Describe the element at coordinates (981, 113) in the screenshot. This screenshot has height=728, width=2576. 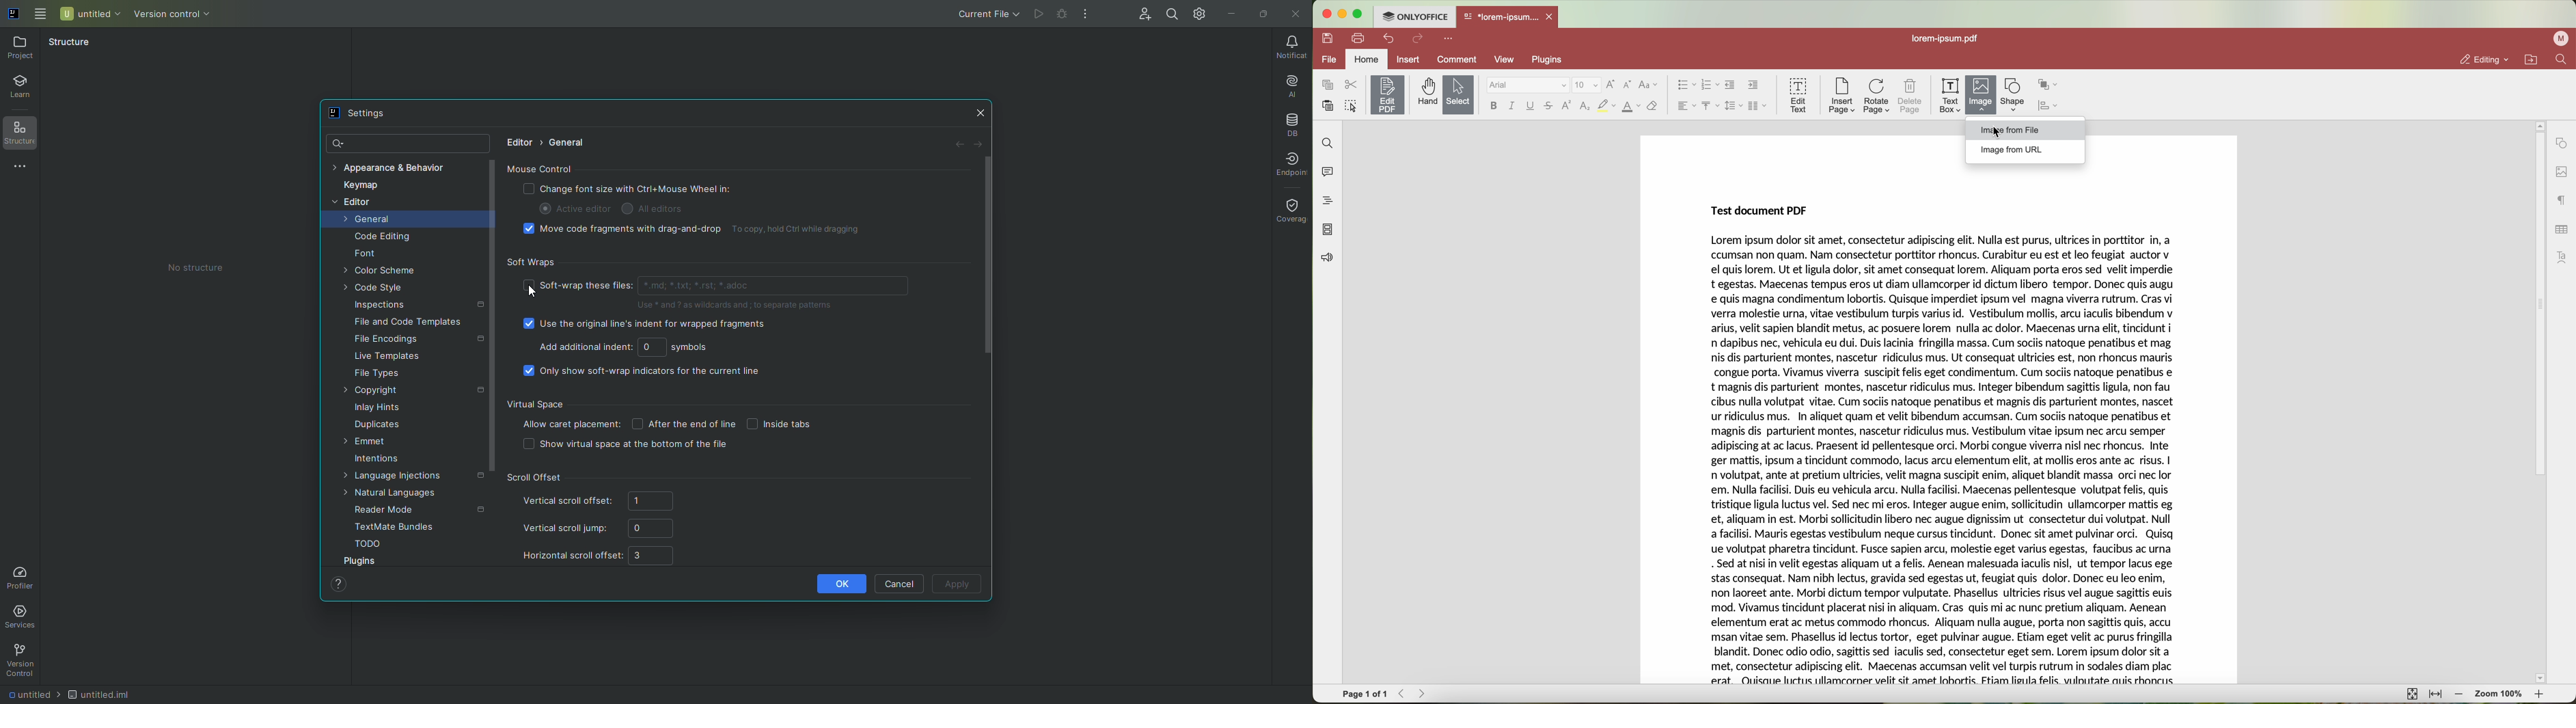
I see `Close` at that location.